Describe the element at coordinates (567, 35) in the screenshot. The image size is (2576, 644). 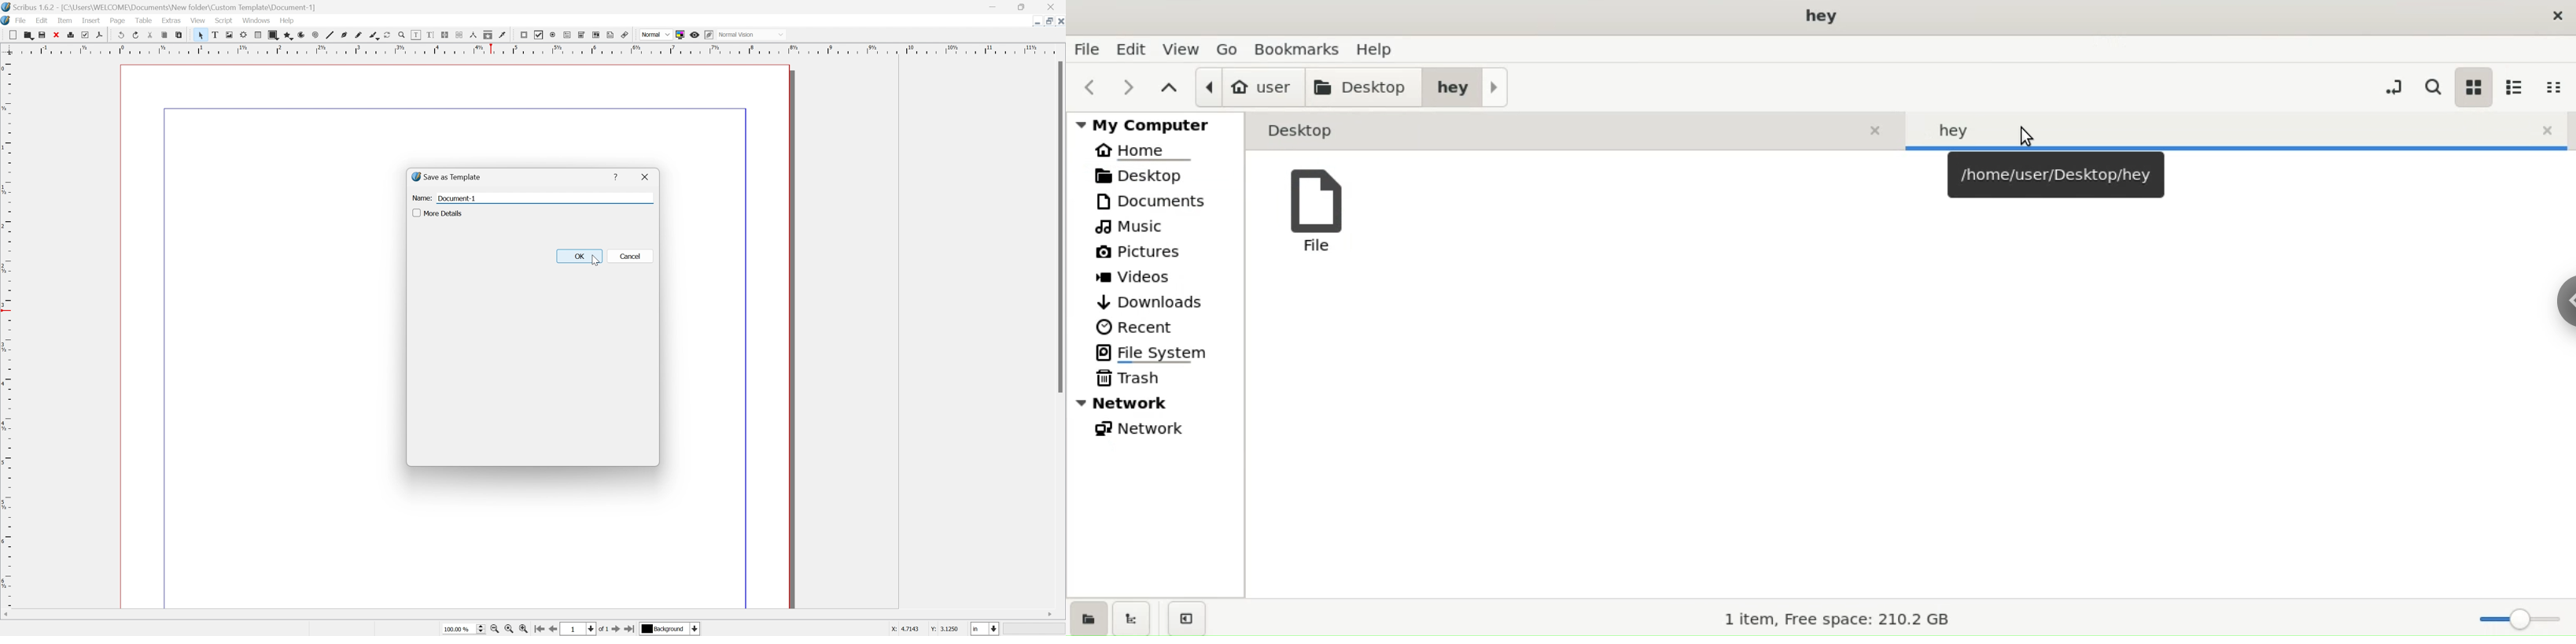
I see `PDF text field` at that location.